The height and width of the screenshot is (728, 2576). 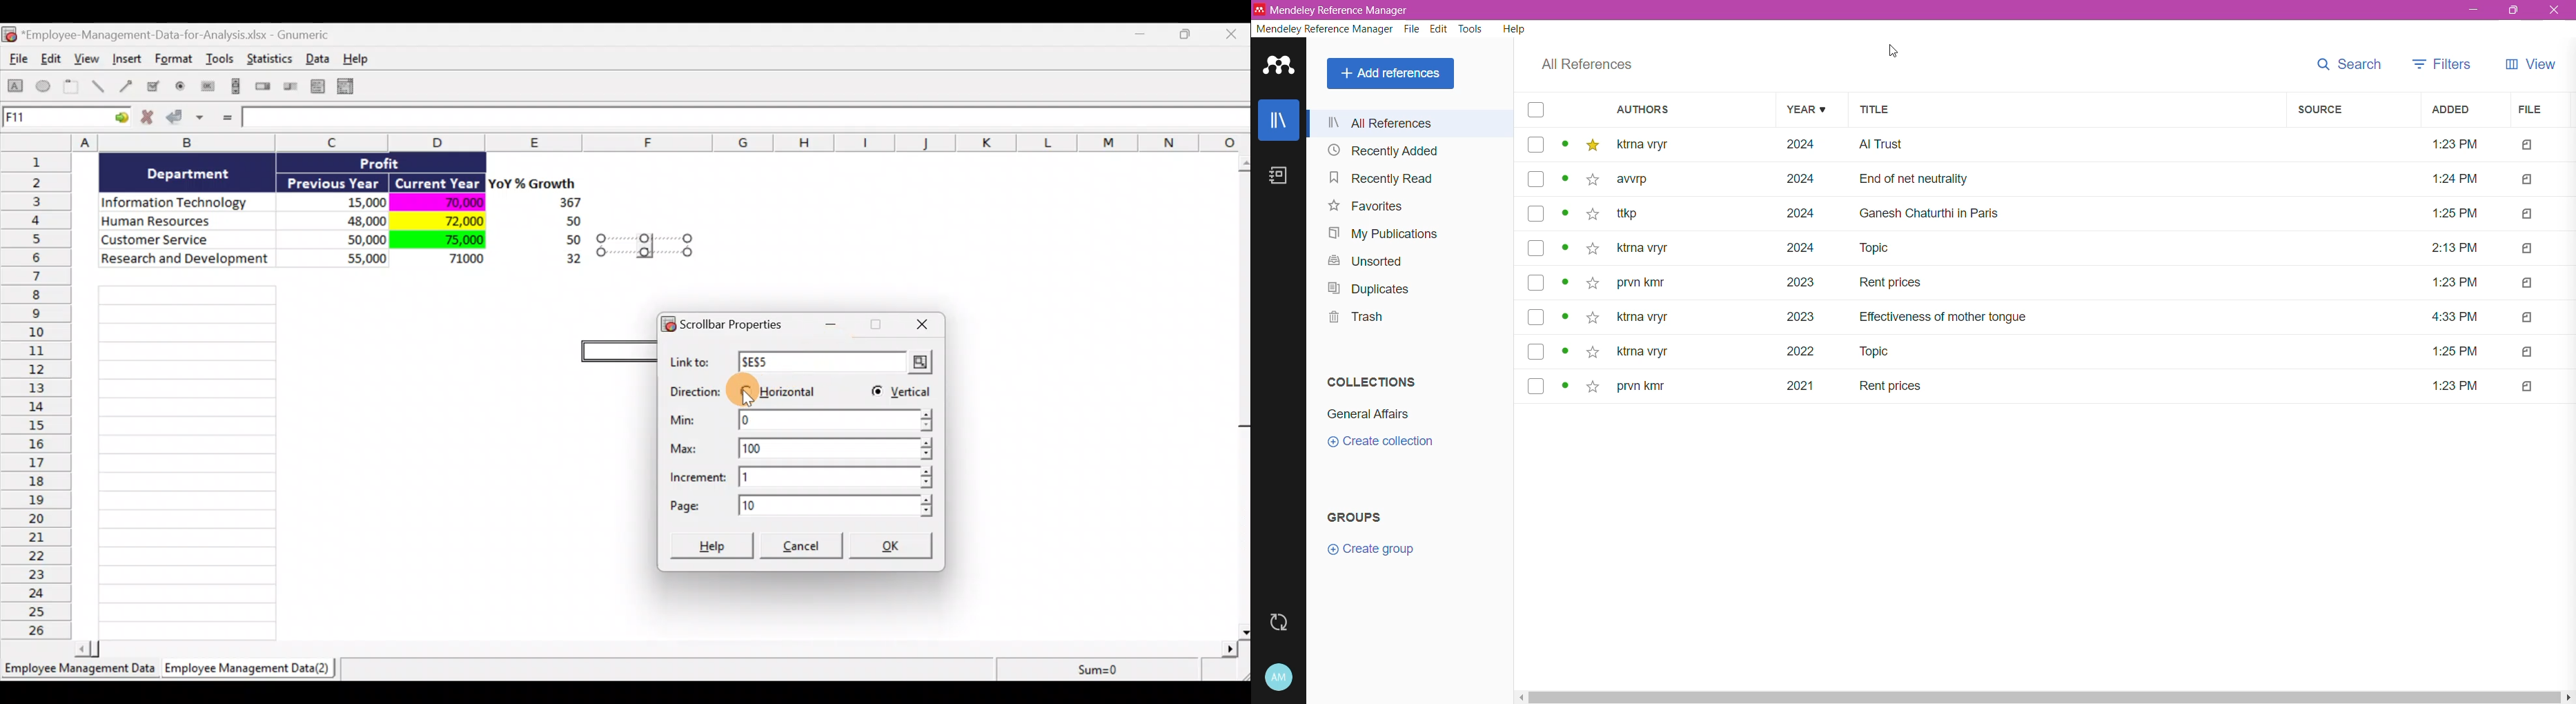 What do you see at coordinates (363, 59) in the screenshot?
I see `Help` at bounding box center [363, 59].